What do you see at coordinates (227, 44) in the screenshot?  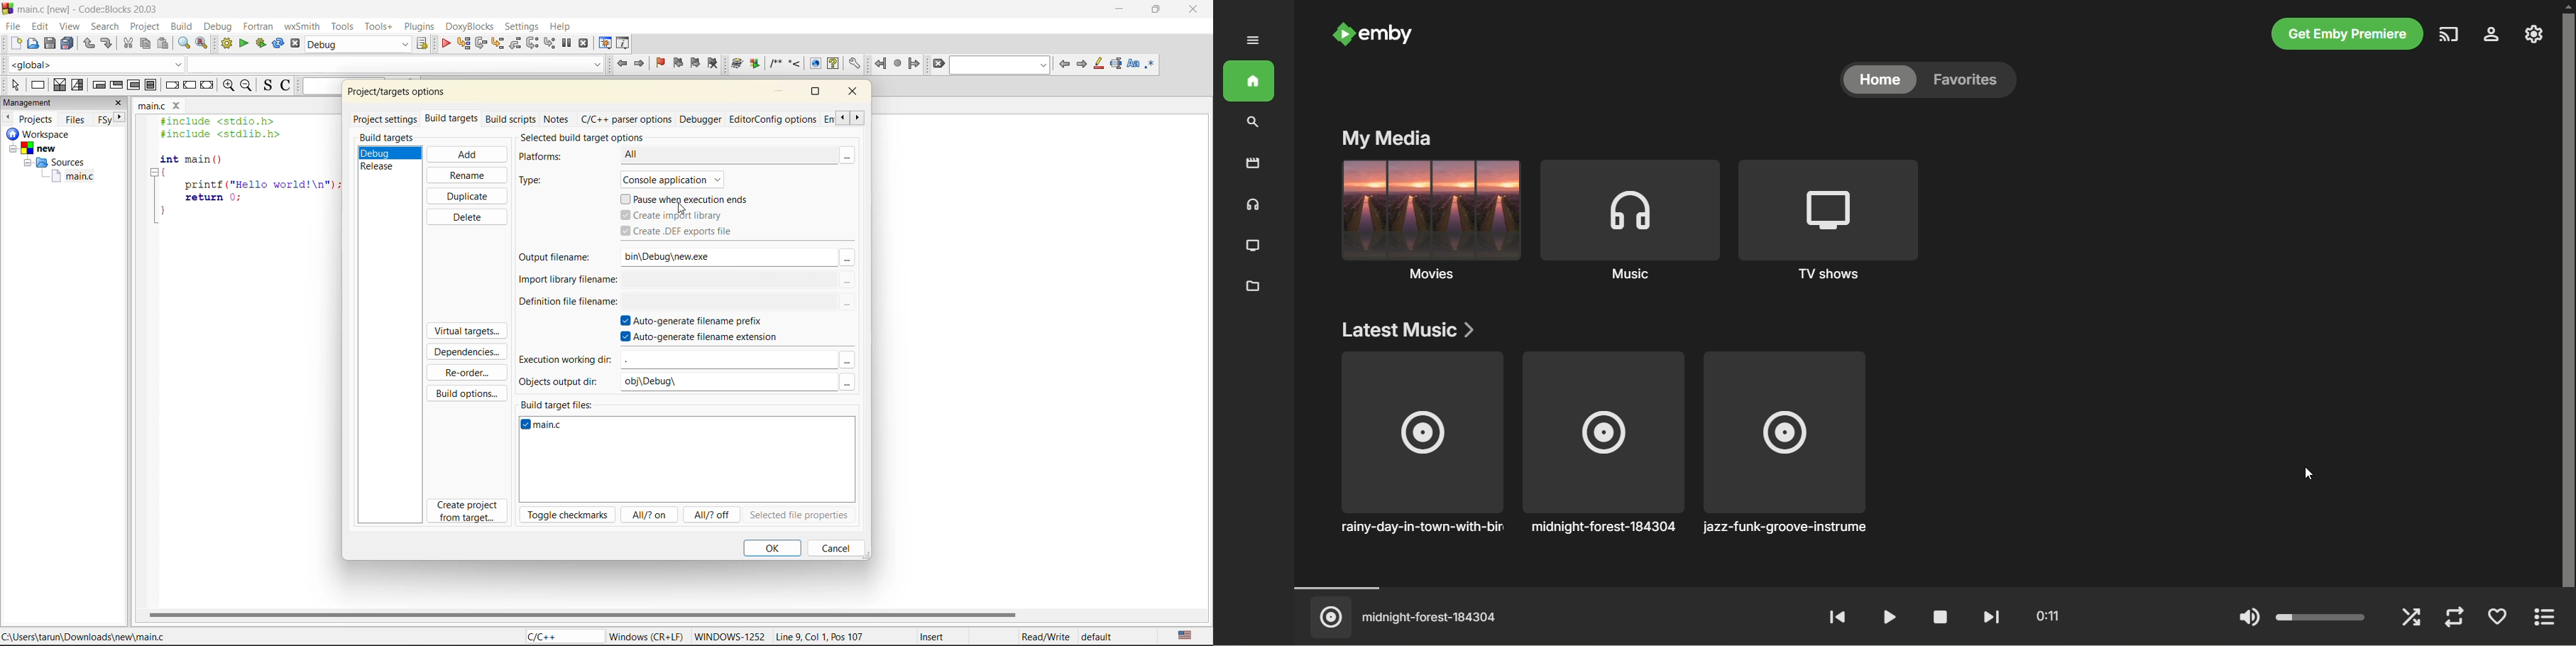 I see `build` at bounding box center [227, 44].